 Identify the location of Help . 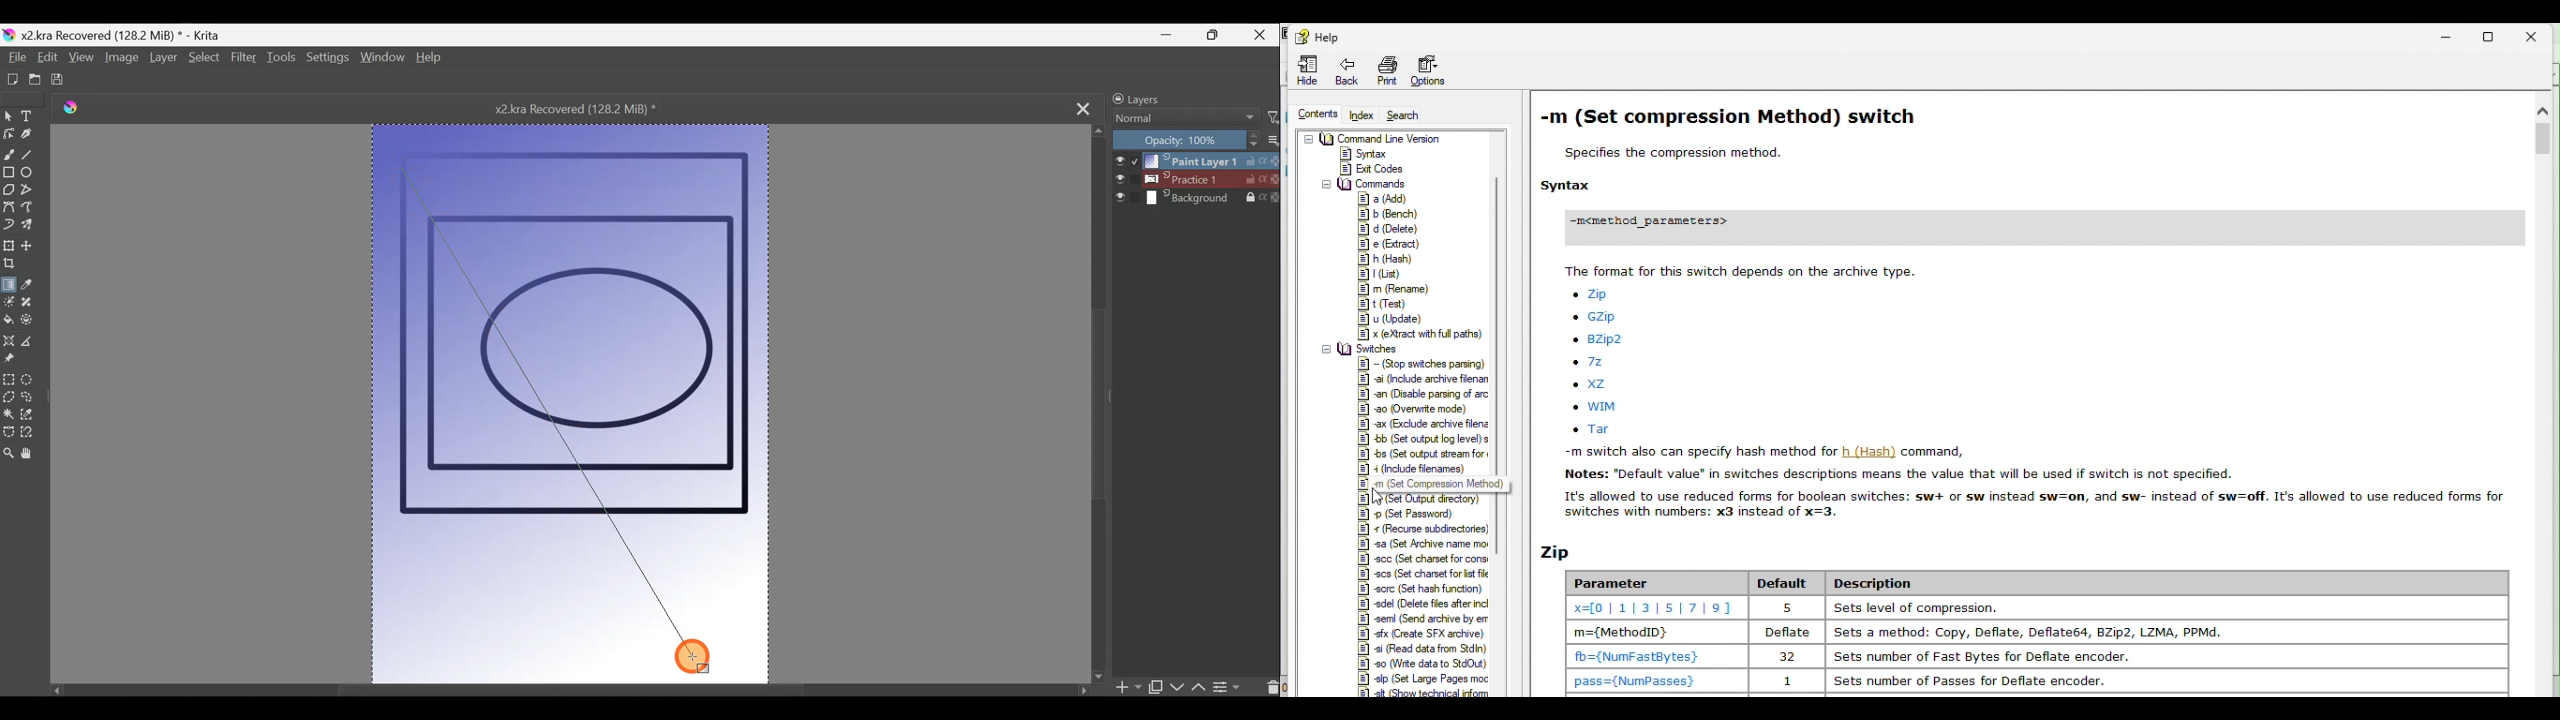
(1323, 35).